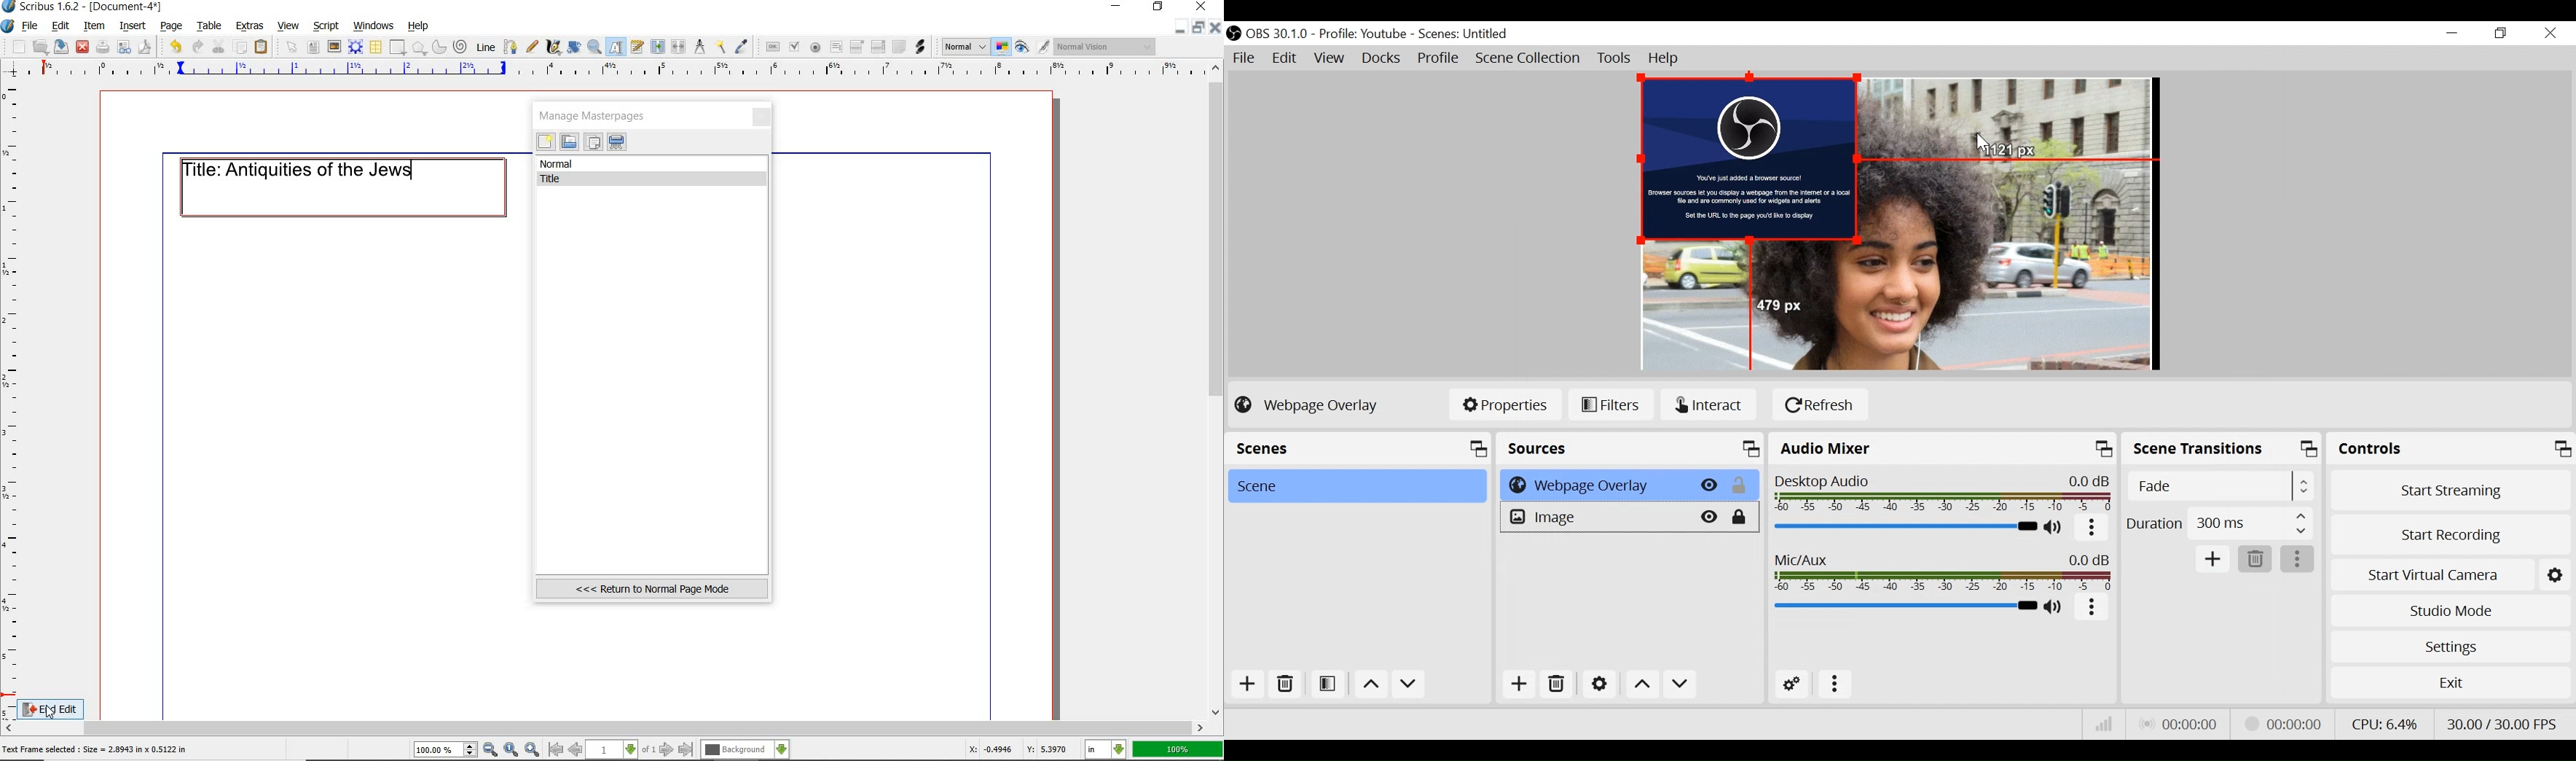 Image resolution: width=2576 pixels, height=784 pixels. I want to click on (un)mute, so click(2054, 528).